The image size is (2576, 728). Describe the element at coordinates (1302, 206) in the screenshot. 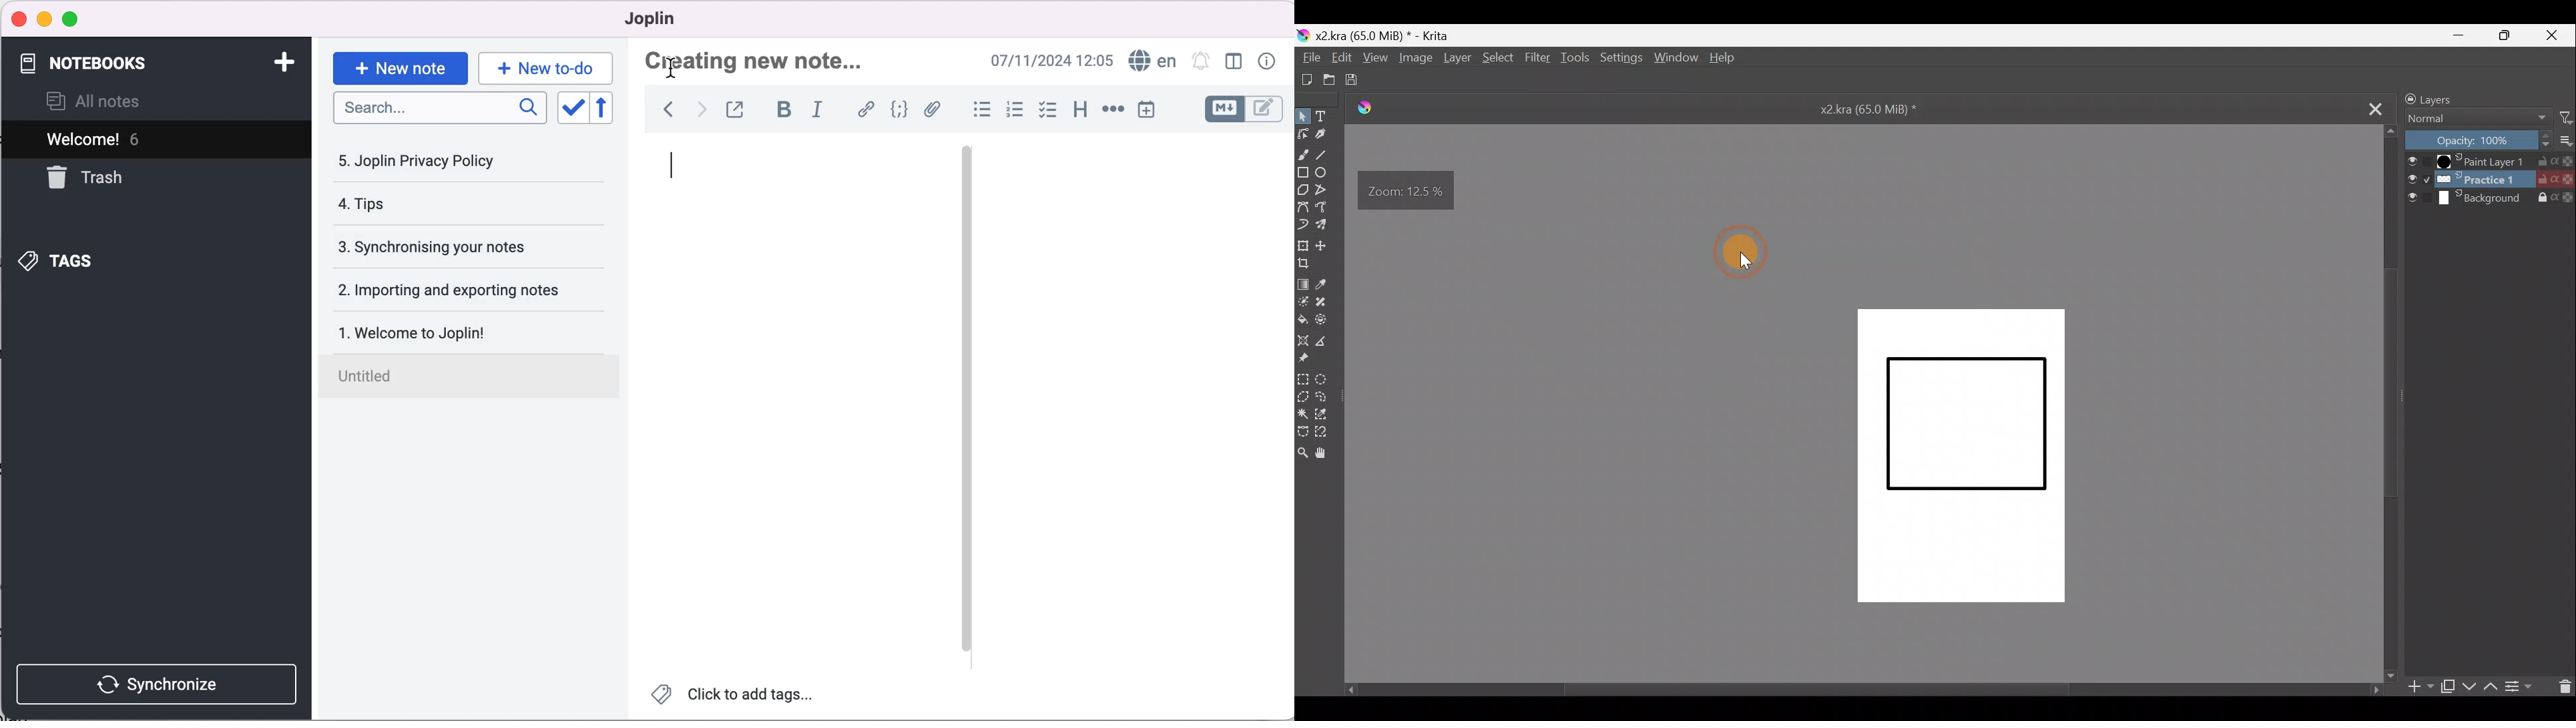

I see `Bezier curve tool` at that location.